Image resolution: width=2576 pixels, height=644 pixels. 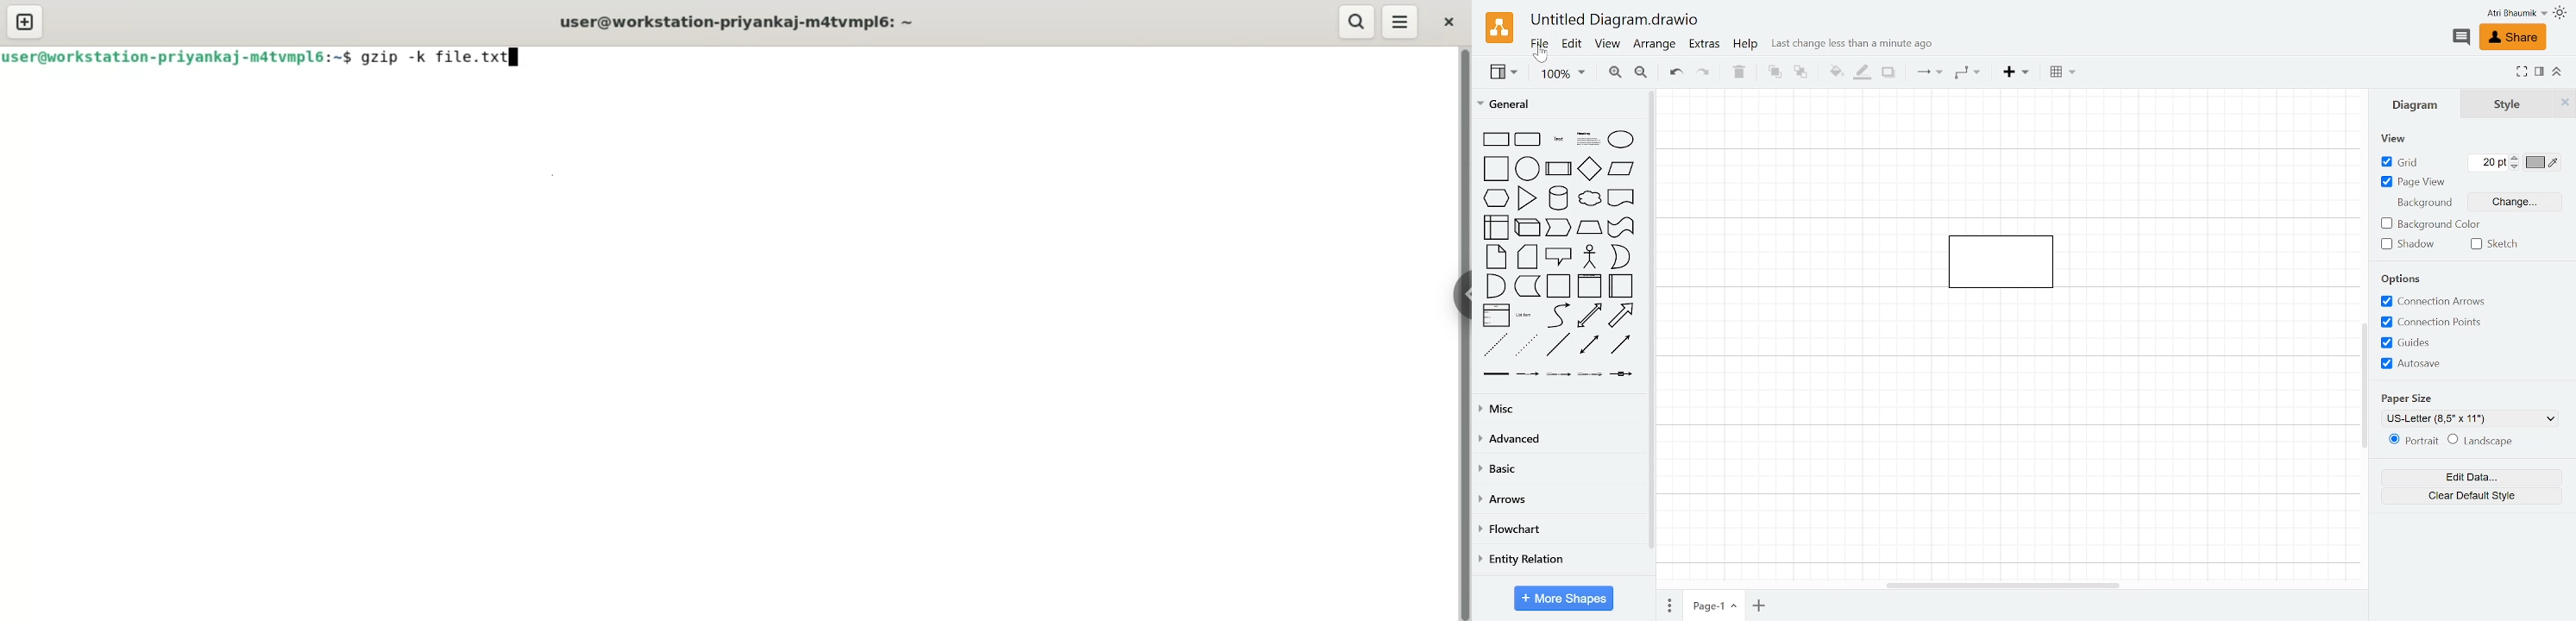 What do you see at coordinates (2064, 73) in the screenshot?
I see `Table` at bounding box center [2064, 73].